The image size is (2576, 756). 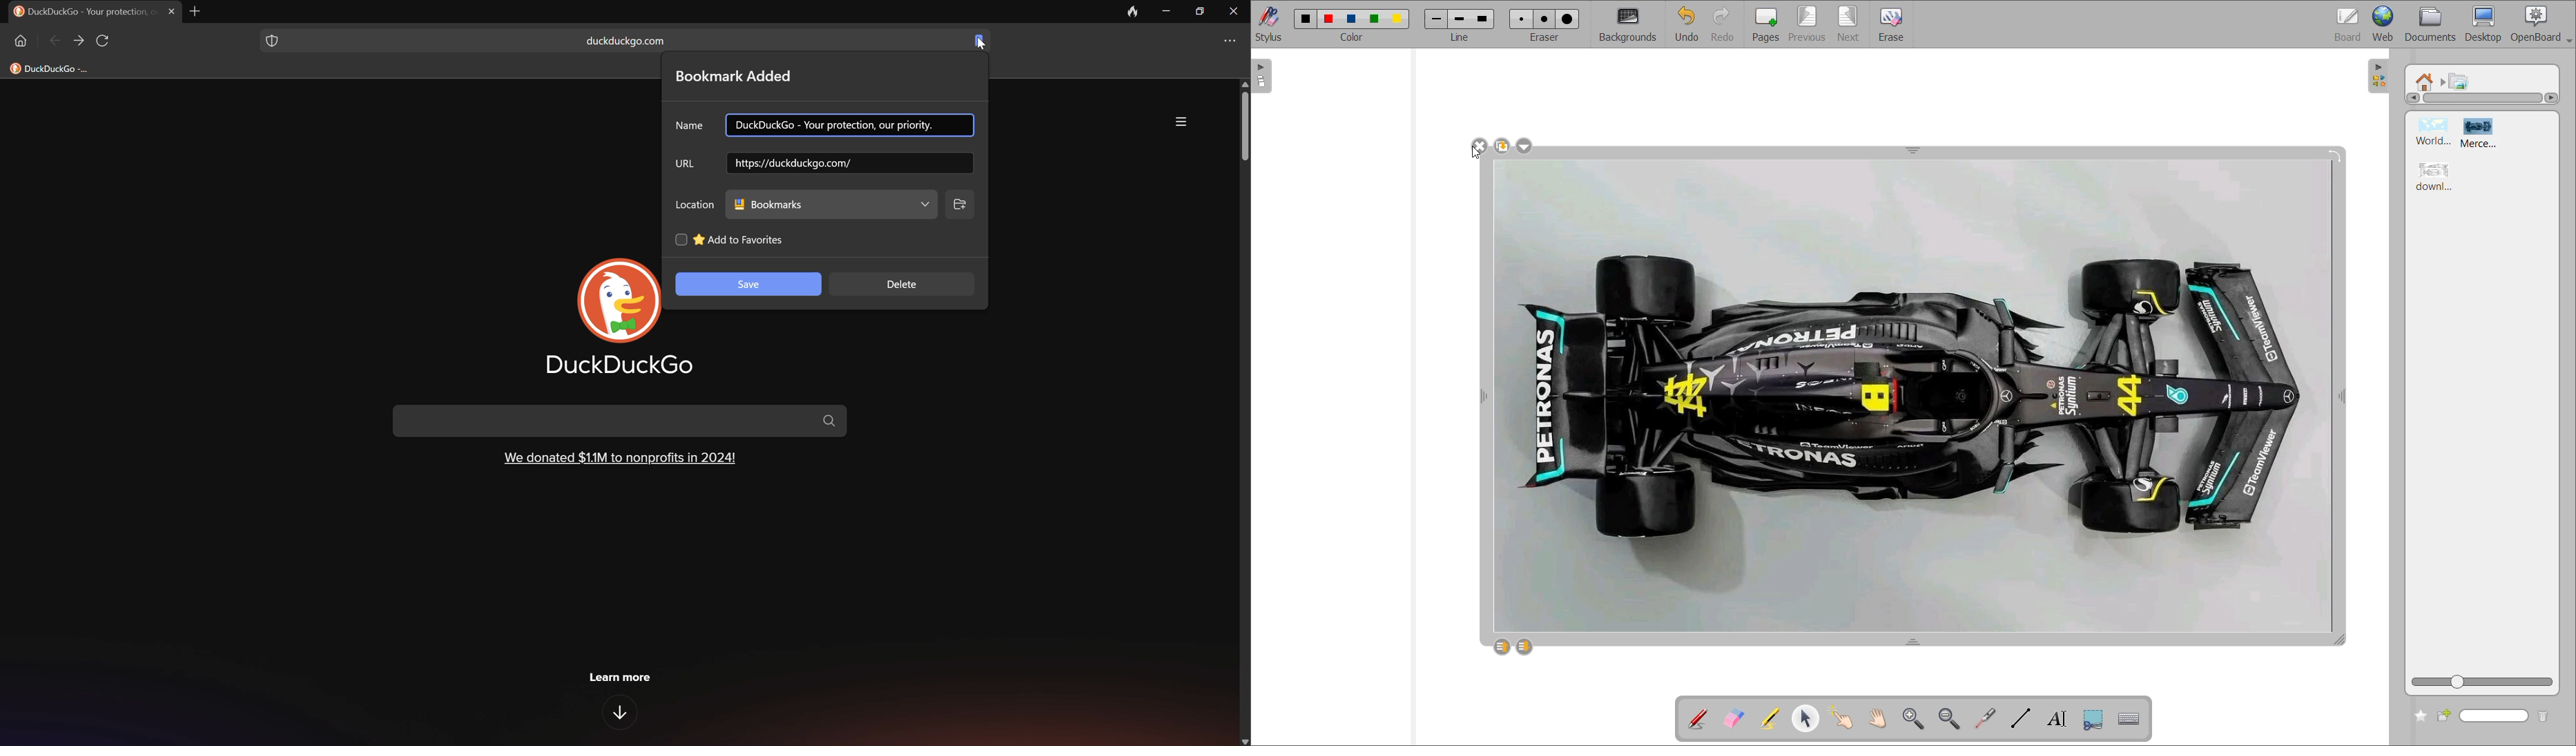 I want to click on bookmark, so click(x=977, y=39).